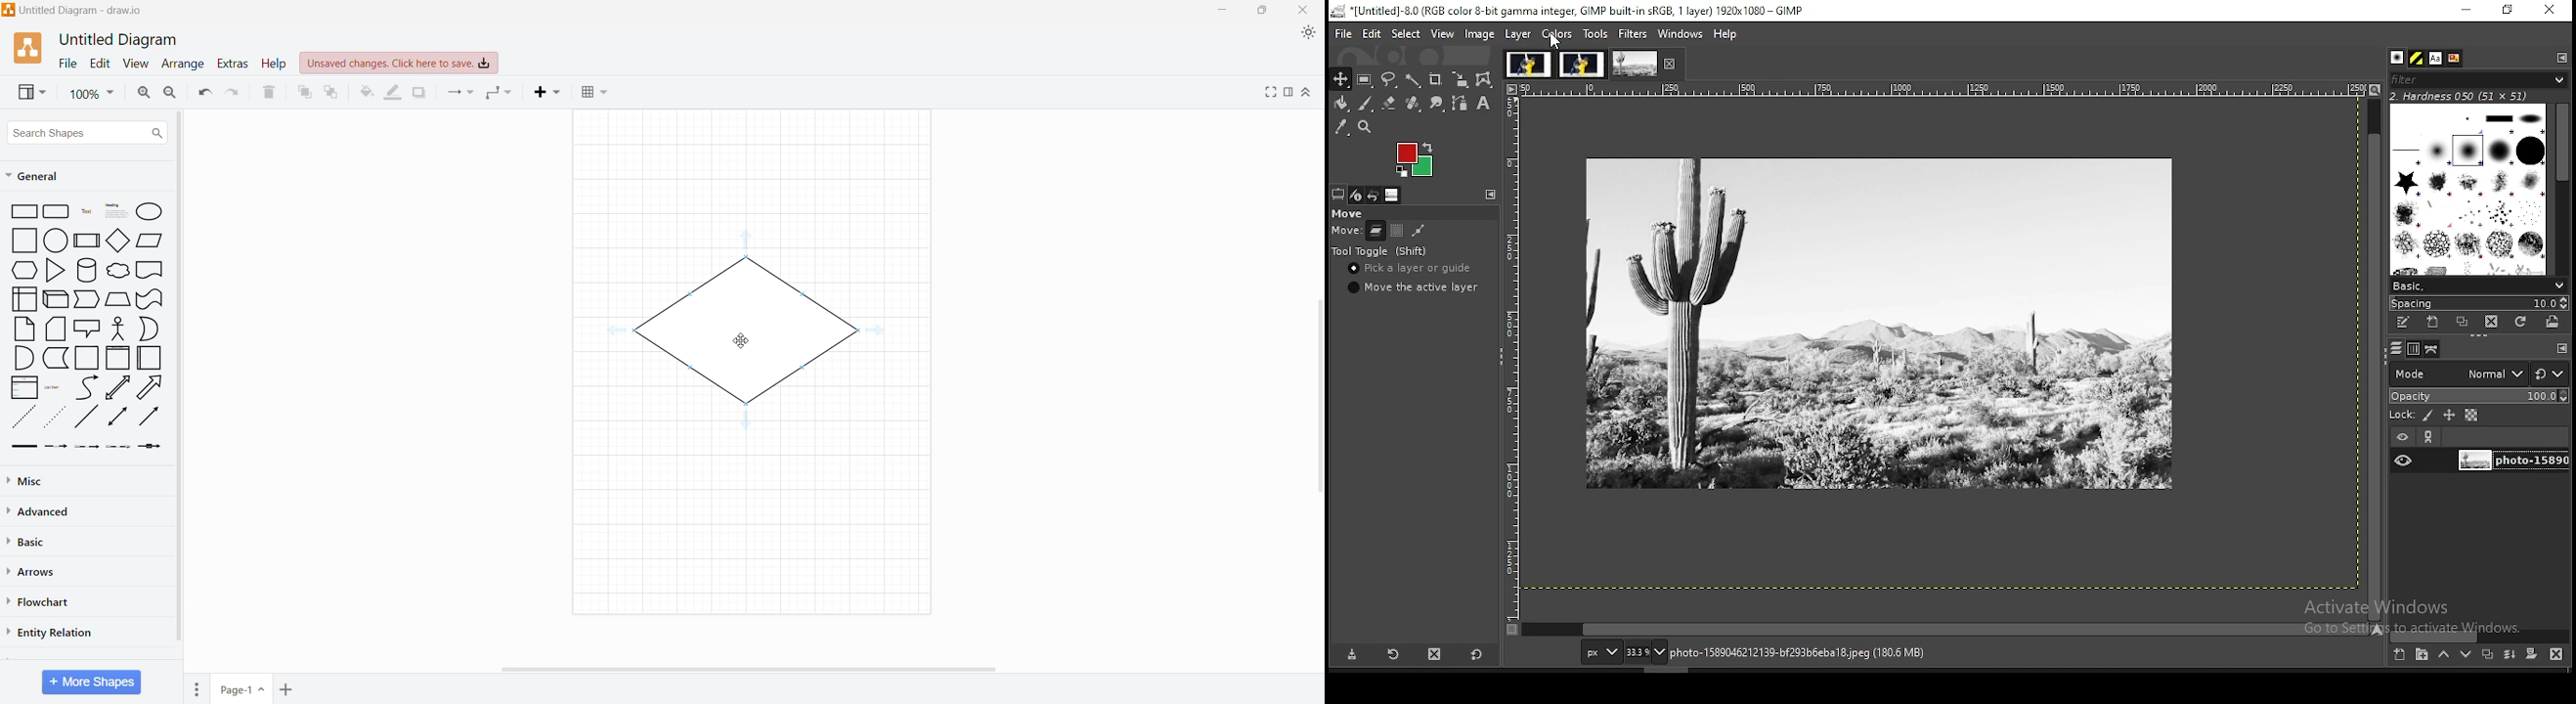 Image resolution: width=2576 pixels, height=728 pixels. I want to click on Cursor on shape, so click(749, 336).